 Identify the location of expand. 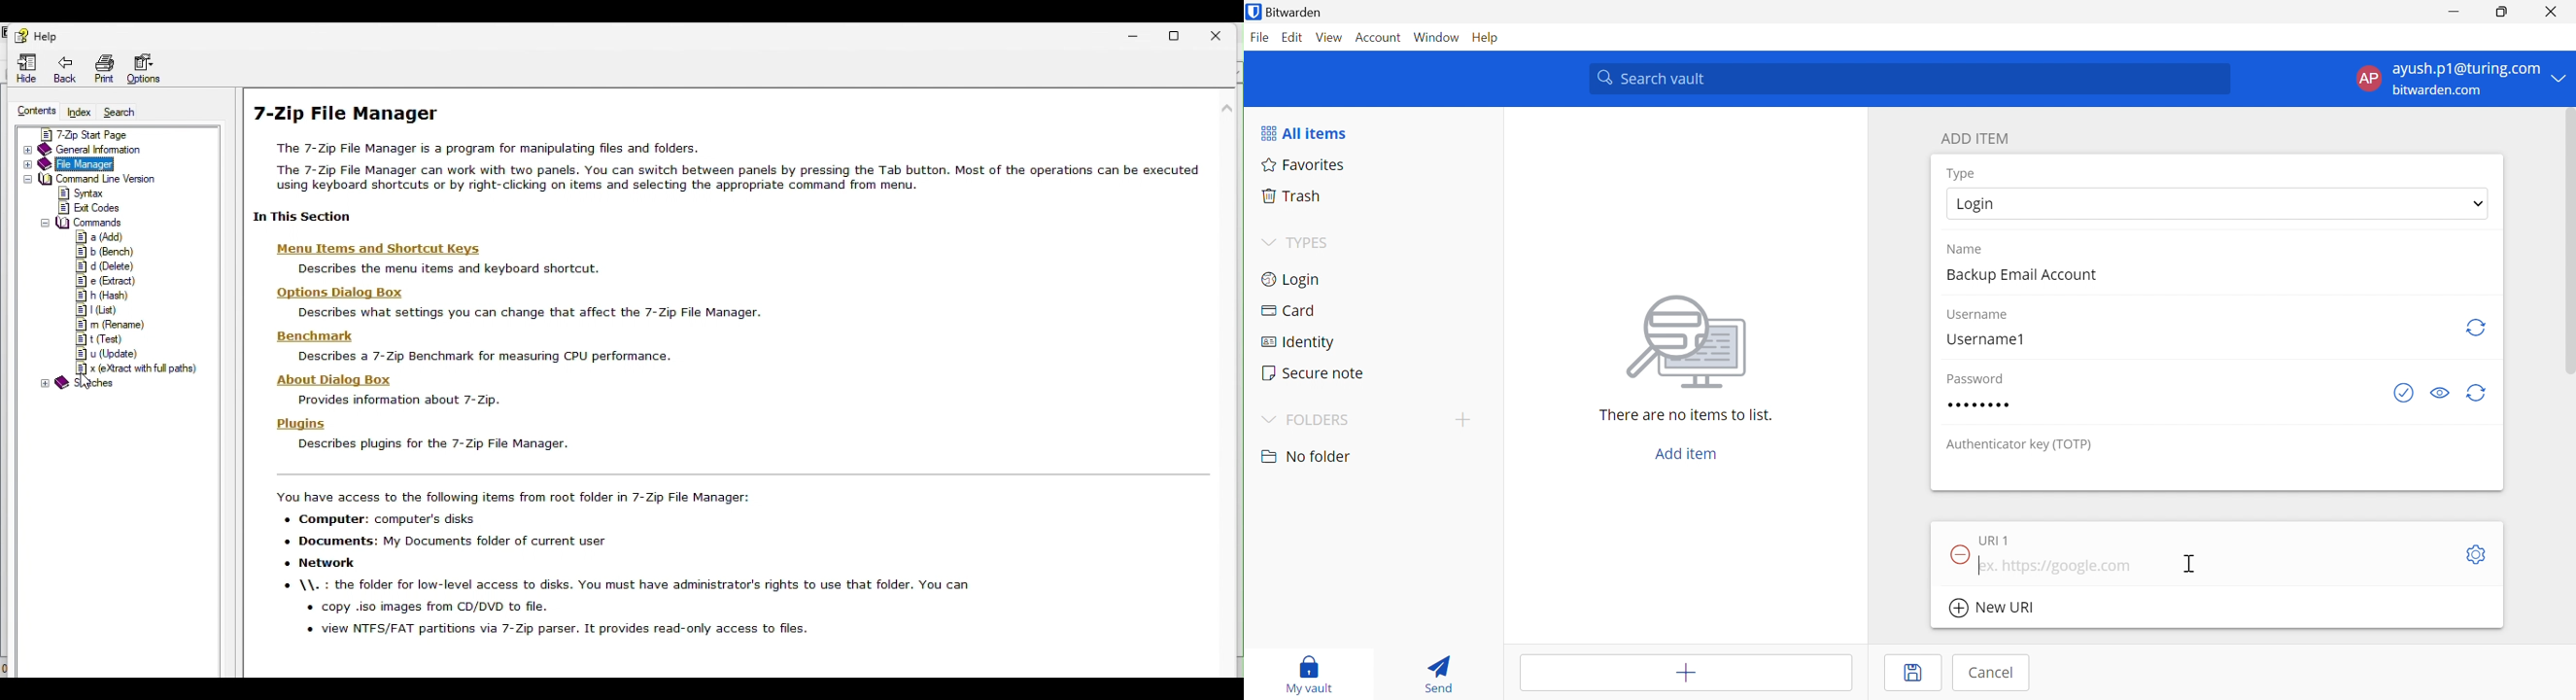
(24, 165).